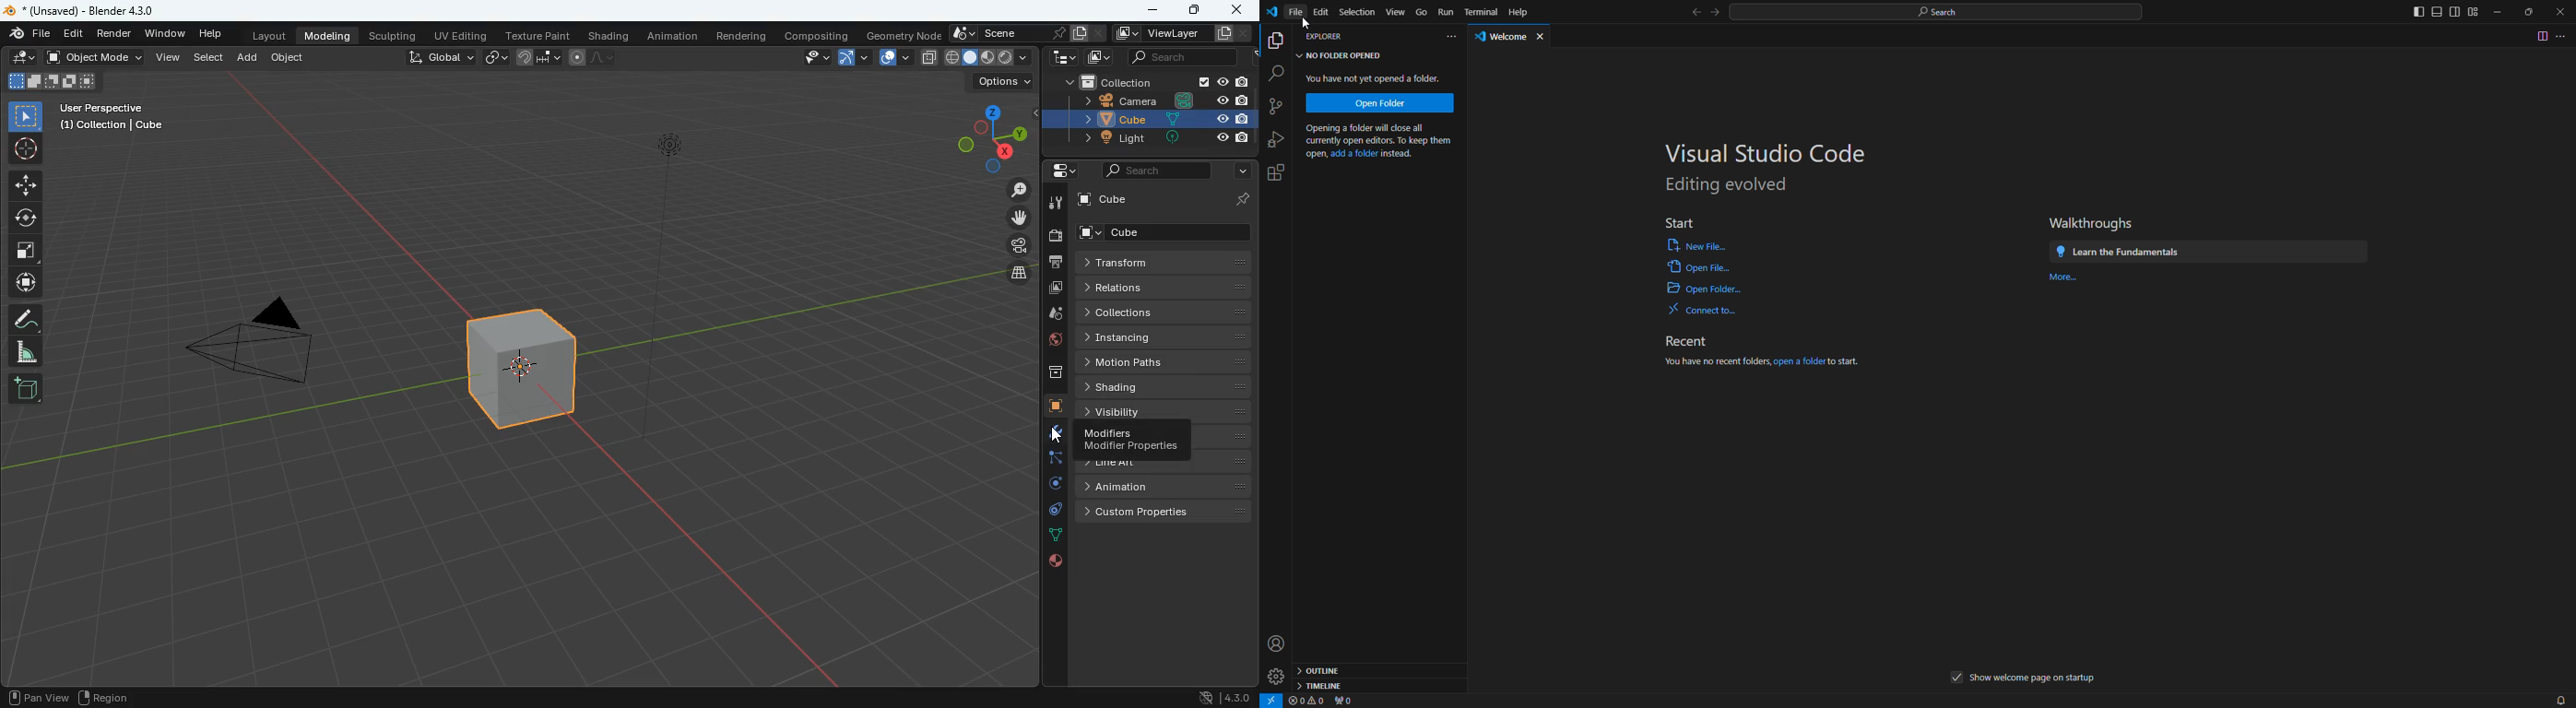 The image size is (2576, 728). What do you see at coordinates (23, 320) in the screenshot?
I see `draw` at bounding box center [23, 320].